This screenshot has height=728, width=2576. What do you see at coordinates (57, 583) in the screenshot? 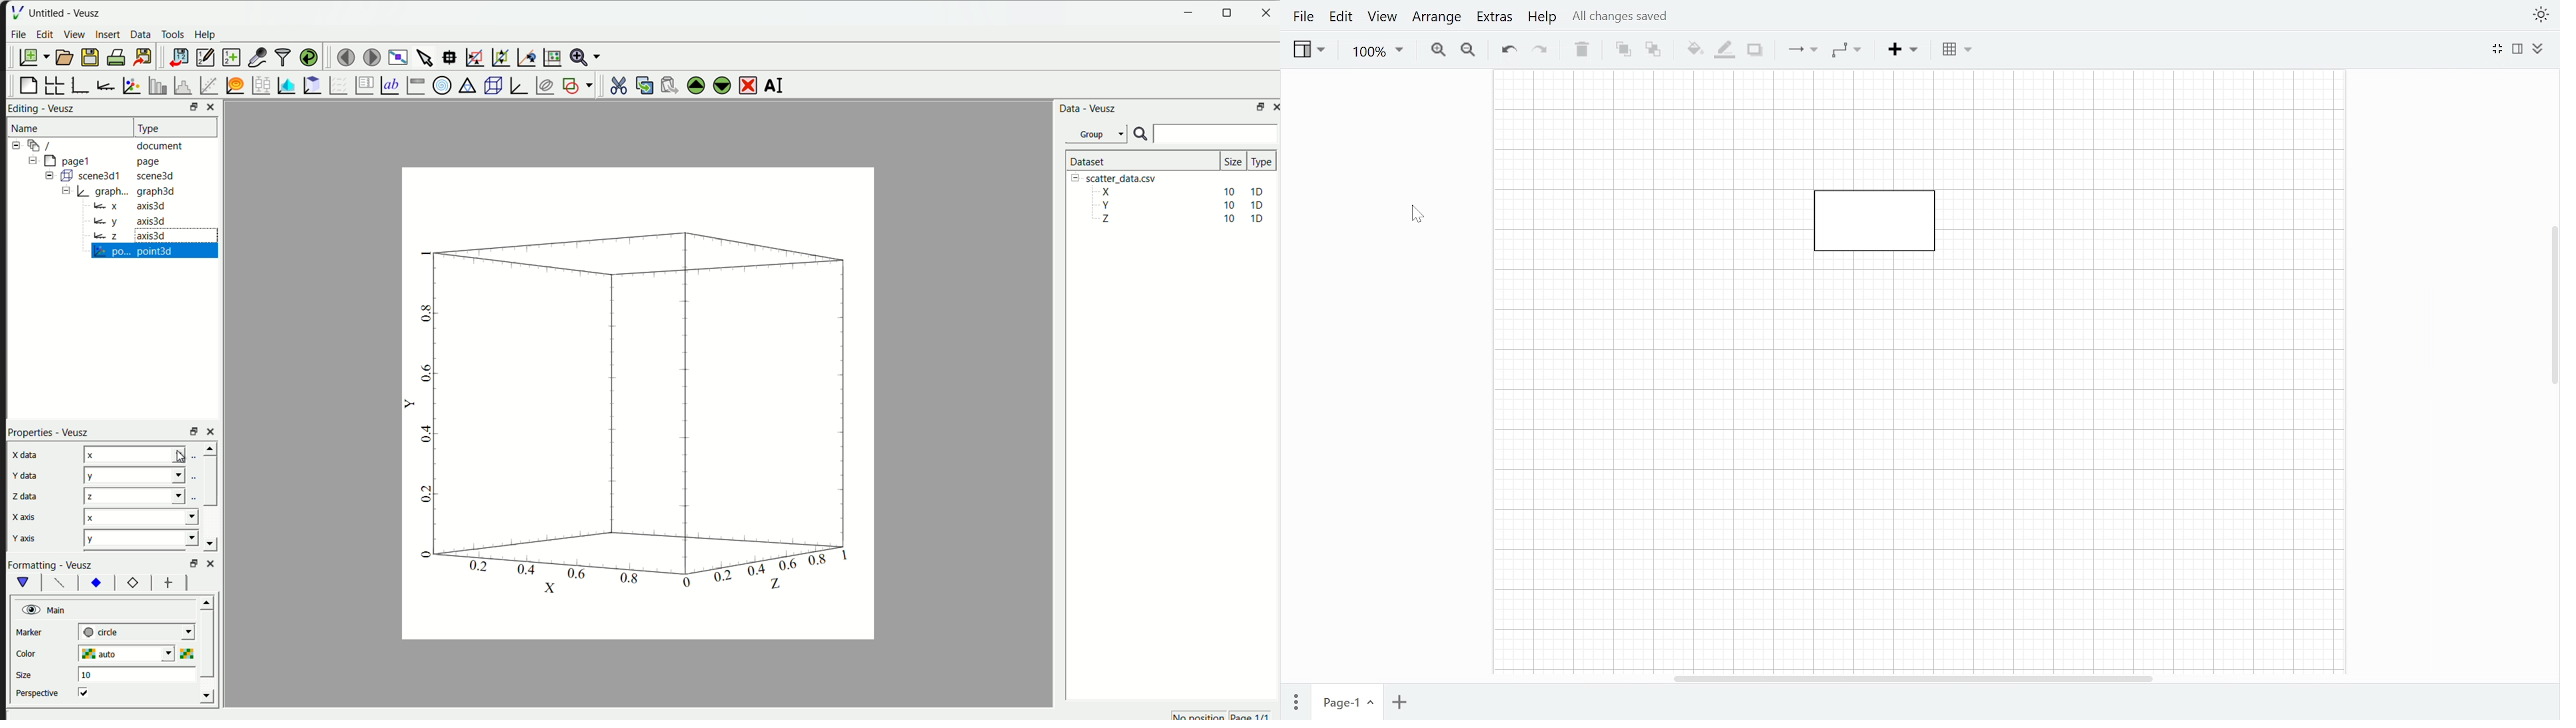
I see `font` at bounding box center [57, 583].